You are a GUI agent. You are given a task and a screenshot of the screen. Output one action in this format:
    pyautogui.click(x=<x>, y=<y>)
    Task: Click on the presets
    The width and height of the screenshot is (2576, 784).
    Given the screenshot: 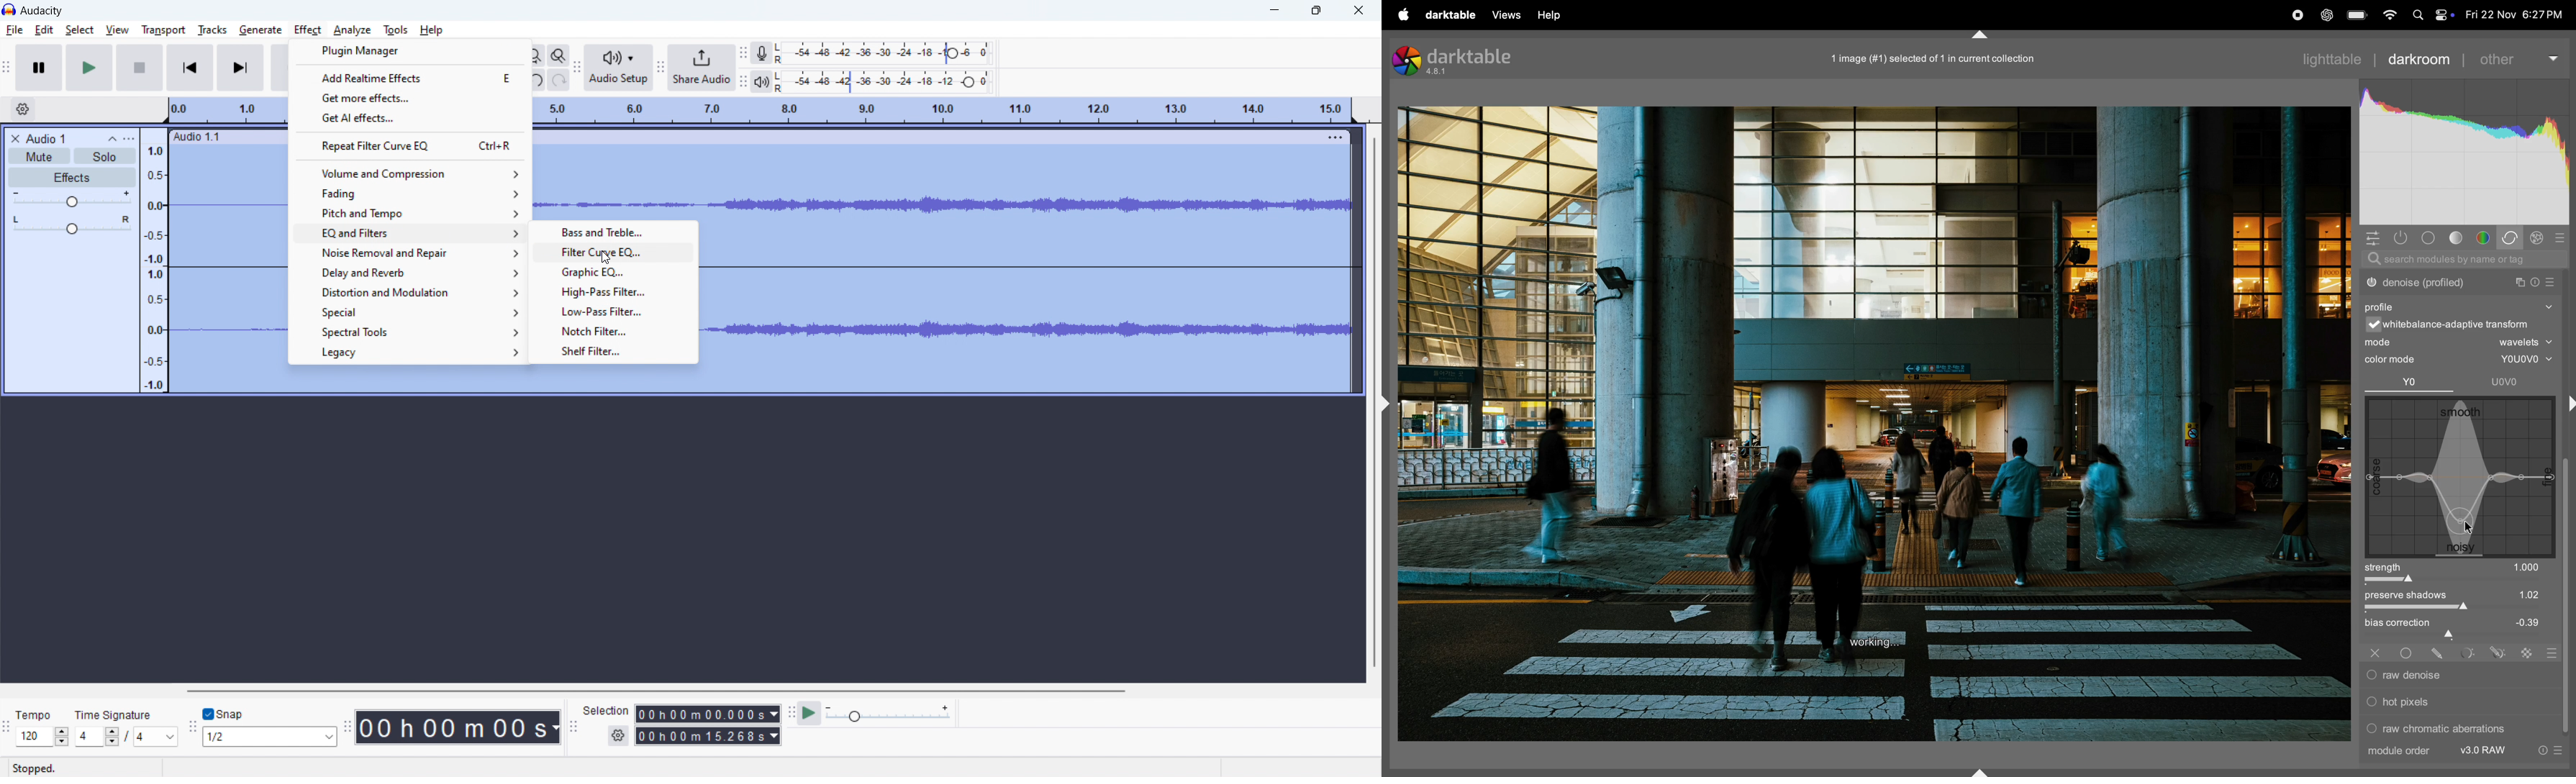 What is the action you would take?
    pyautogui.click(x=2560, y=239)
    